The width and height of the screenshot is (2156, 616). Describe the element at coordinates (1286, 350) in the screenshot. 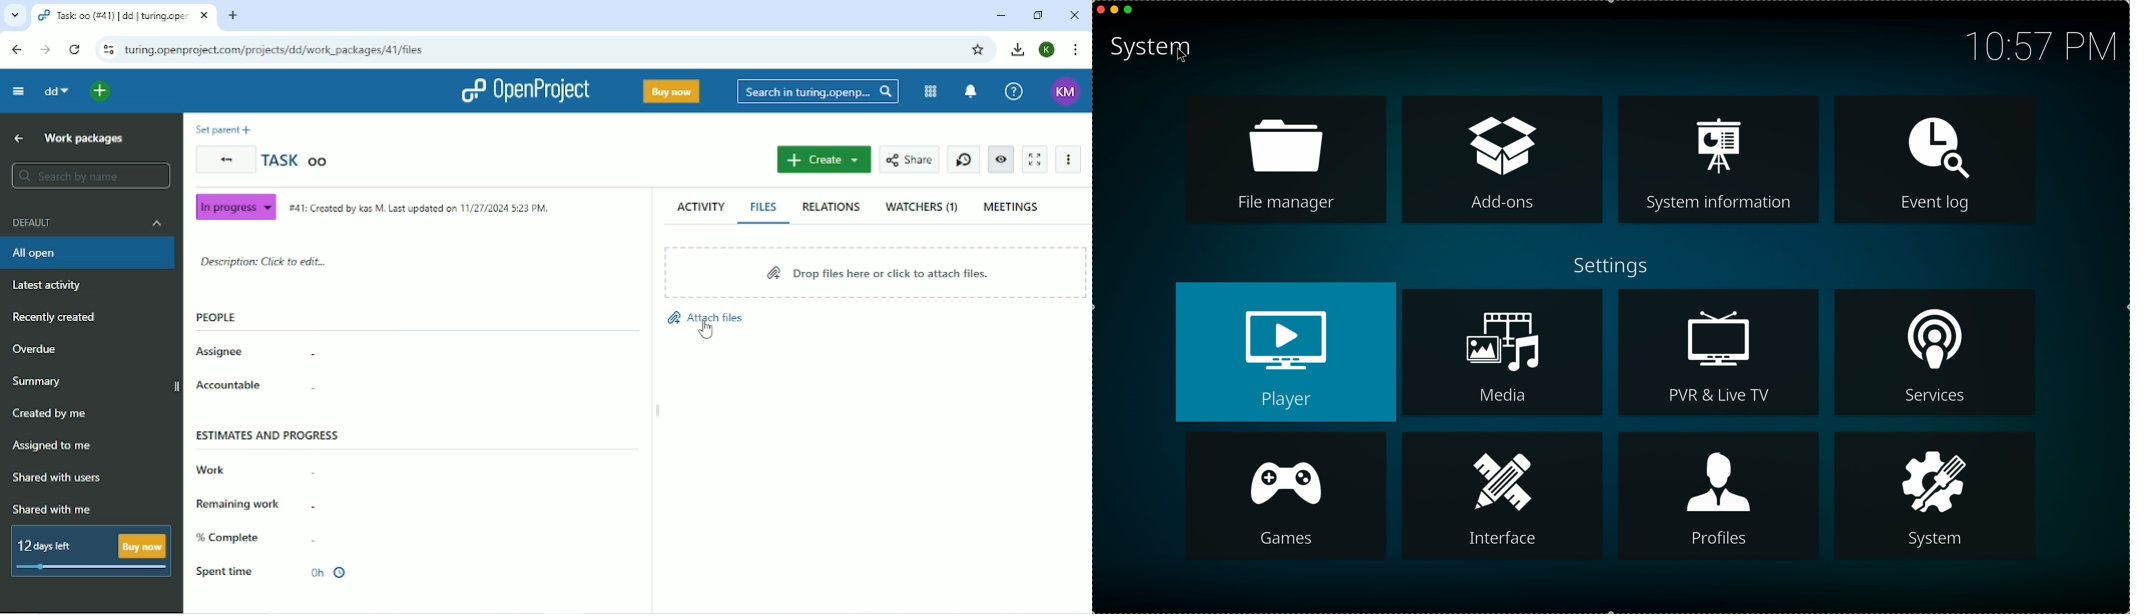

I see `player` at that location.